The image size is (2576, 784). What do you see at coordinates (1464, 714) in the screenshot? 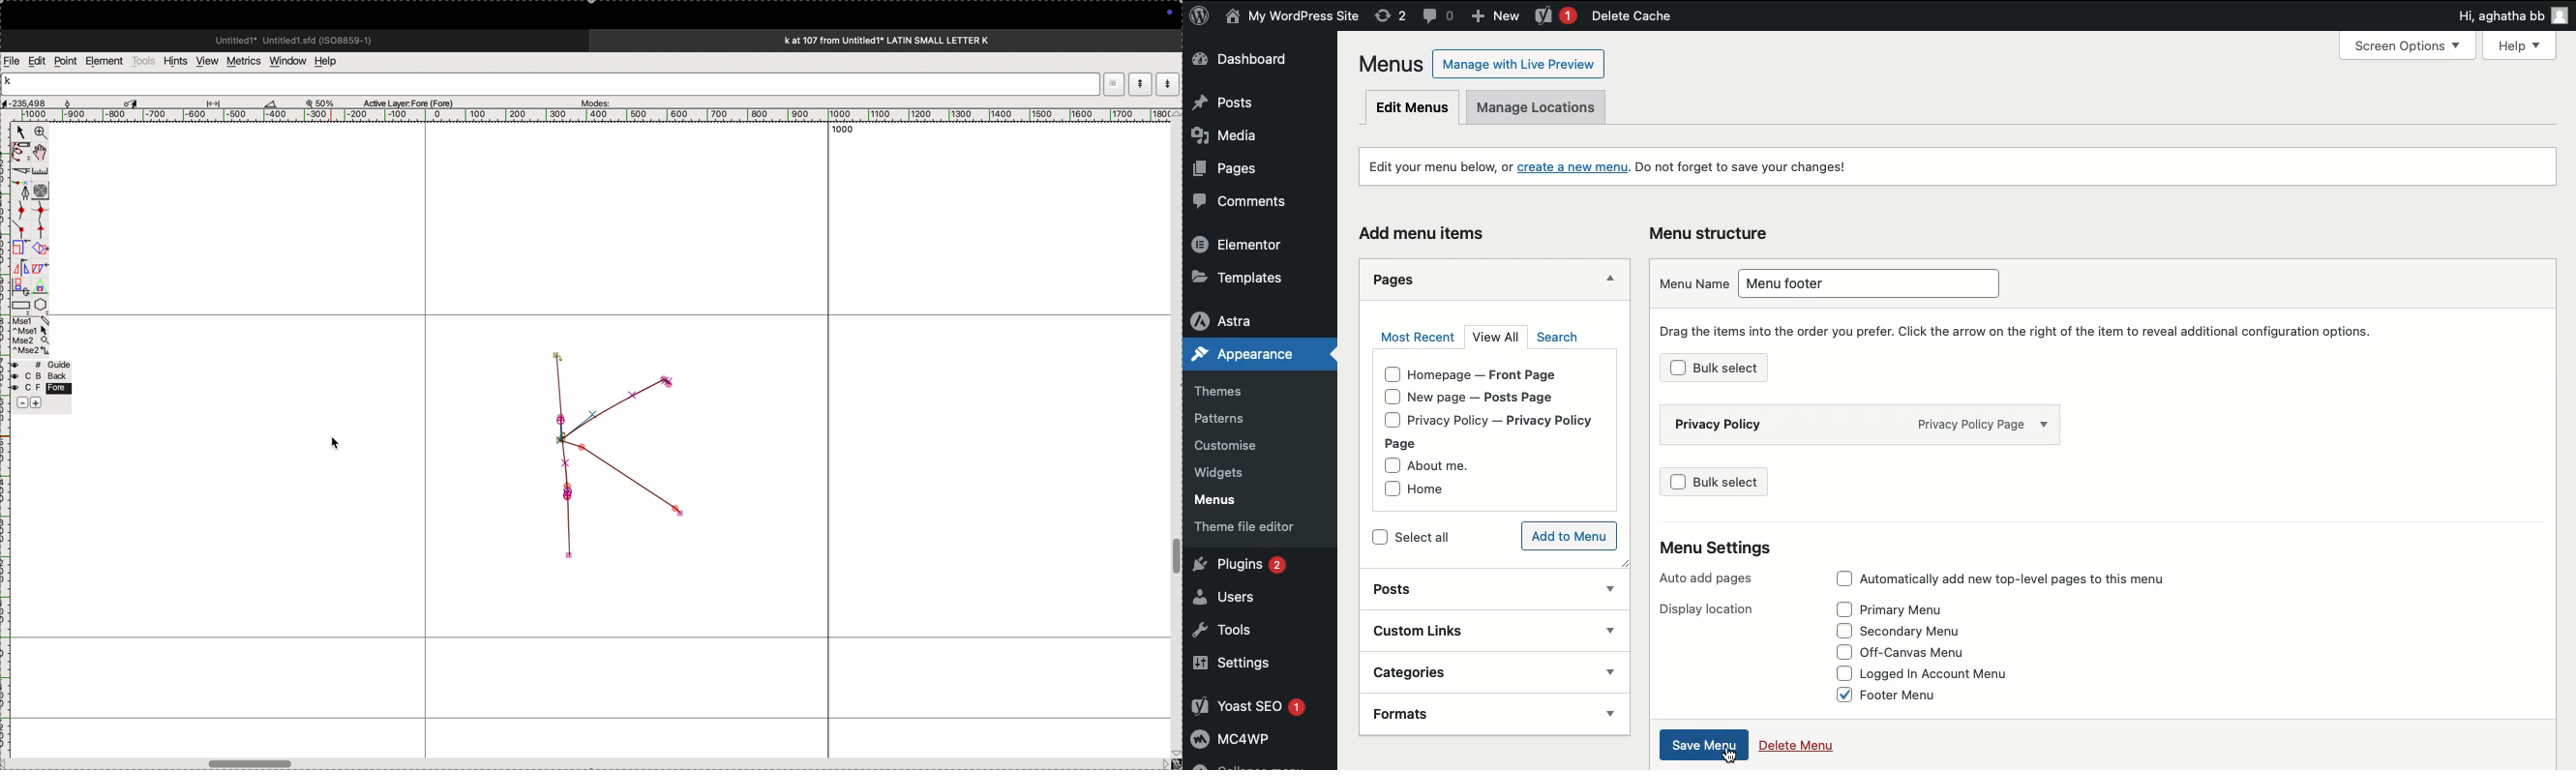
I see `Formats ` at bounding box center [1464, 714].